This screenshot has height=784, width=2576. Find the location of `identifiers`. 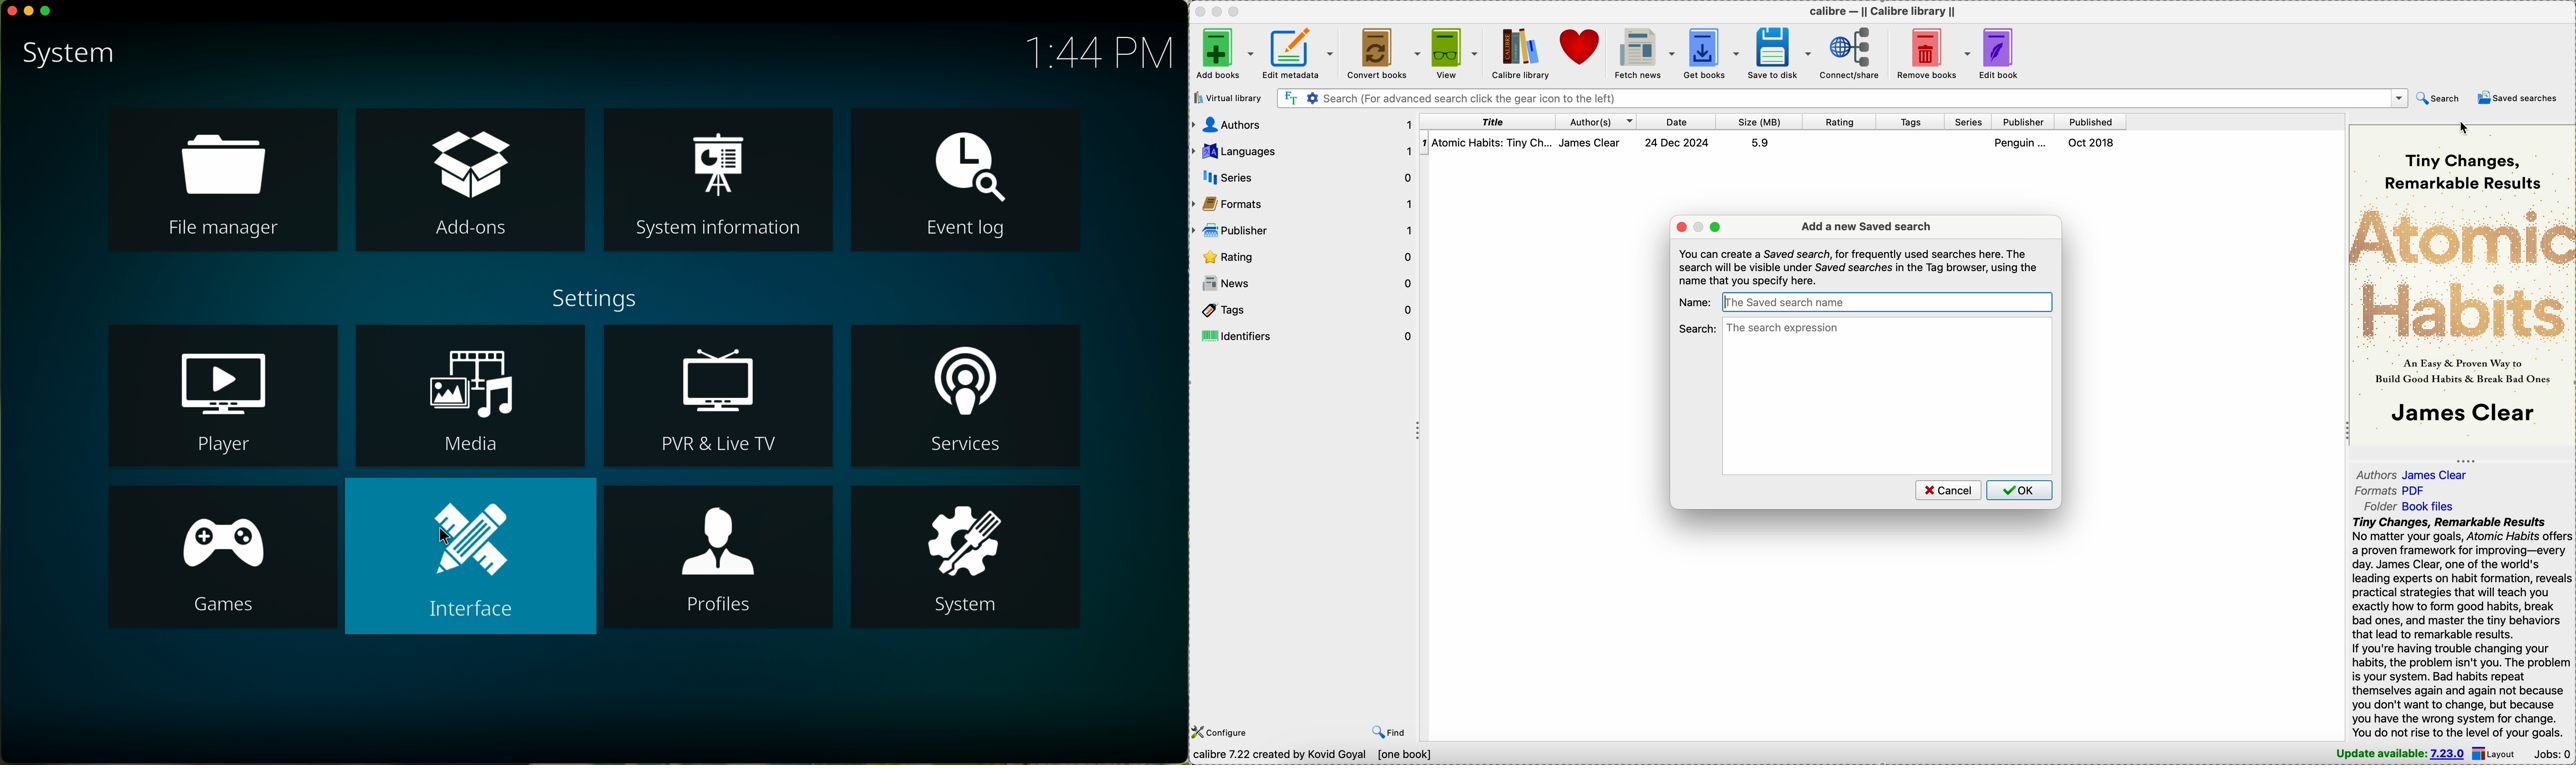

identifiers is located at coordinates (1305, 335).